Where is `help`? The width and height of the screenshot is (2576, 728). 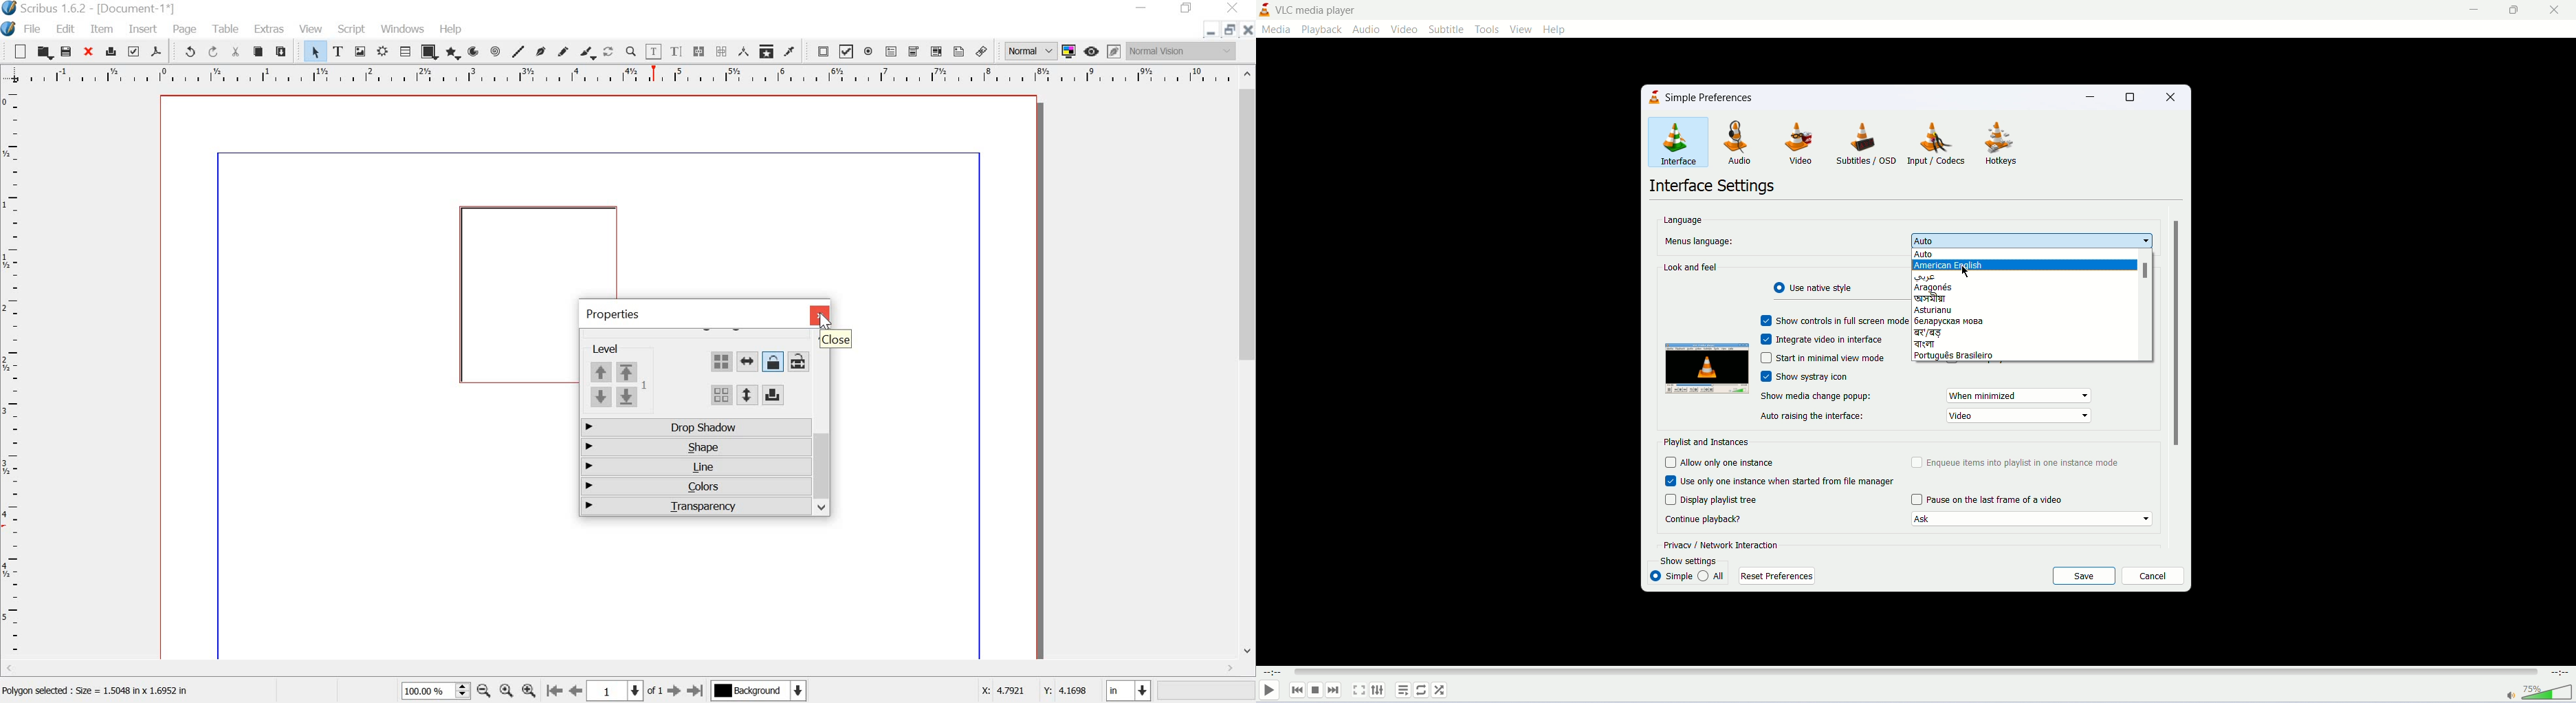 help is located at coordinates (453, 30).